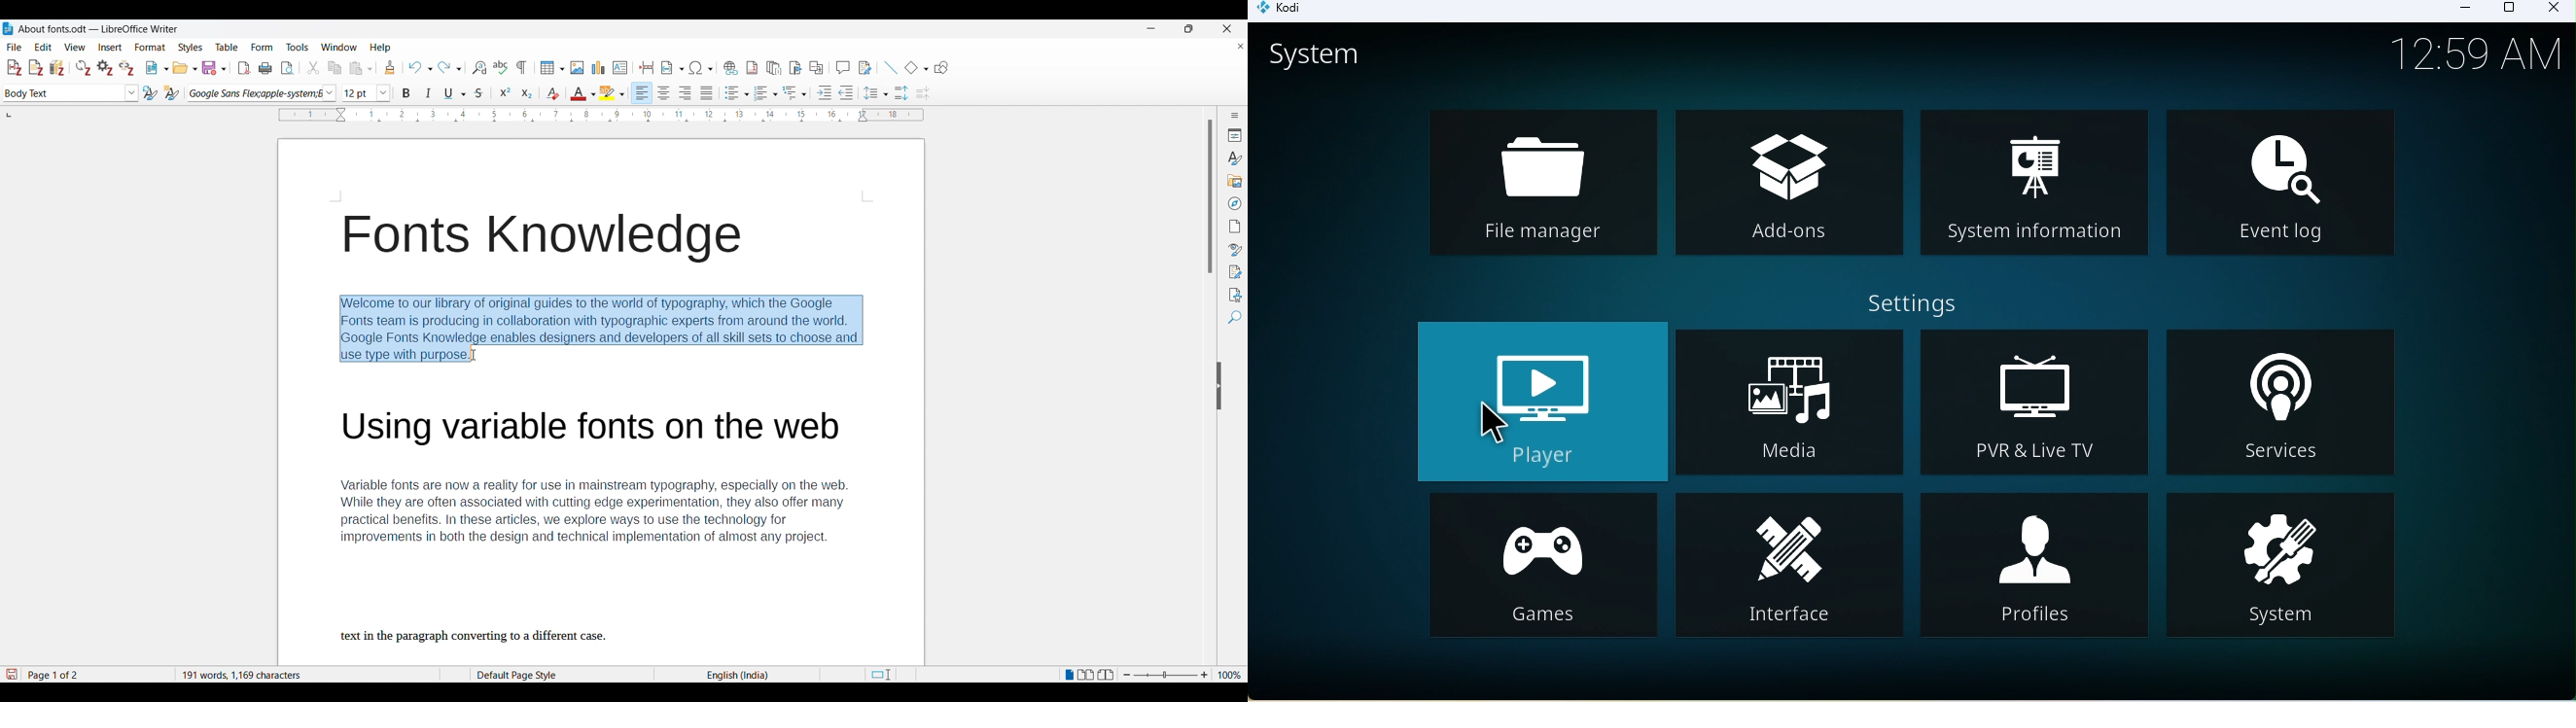 Image resolution: width=2576 pixels, height=728 pixels. Describe the element at coordinates (262, 47) in the screenshot. I see `Form menu` at that location.